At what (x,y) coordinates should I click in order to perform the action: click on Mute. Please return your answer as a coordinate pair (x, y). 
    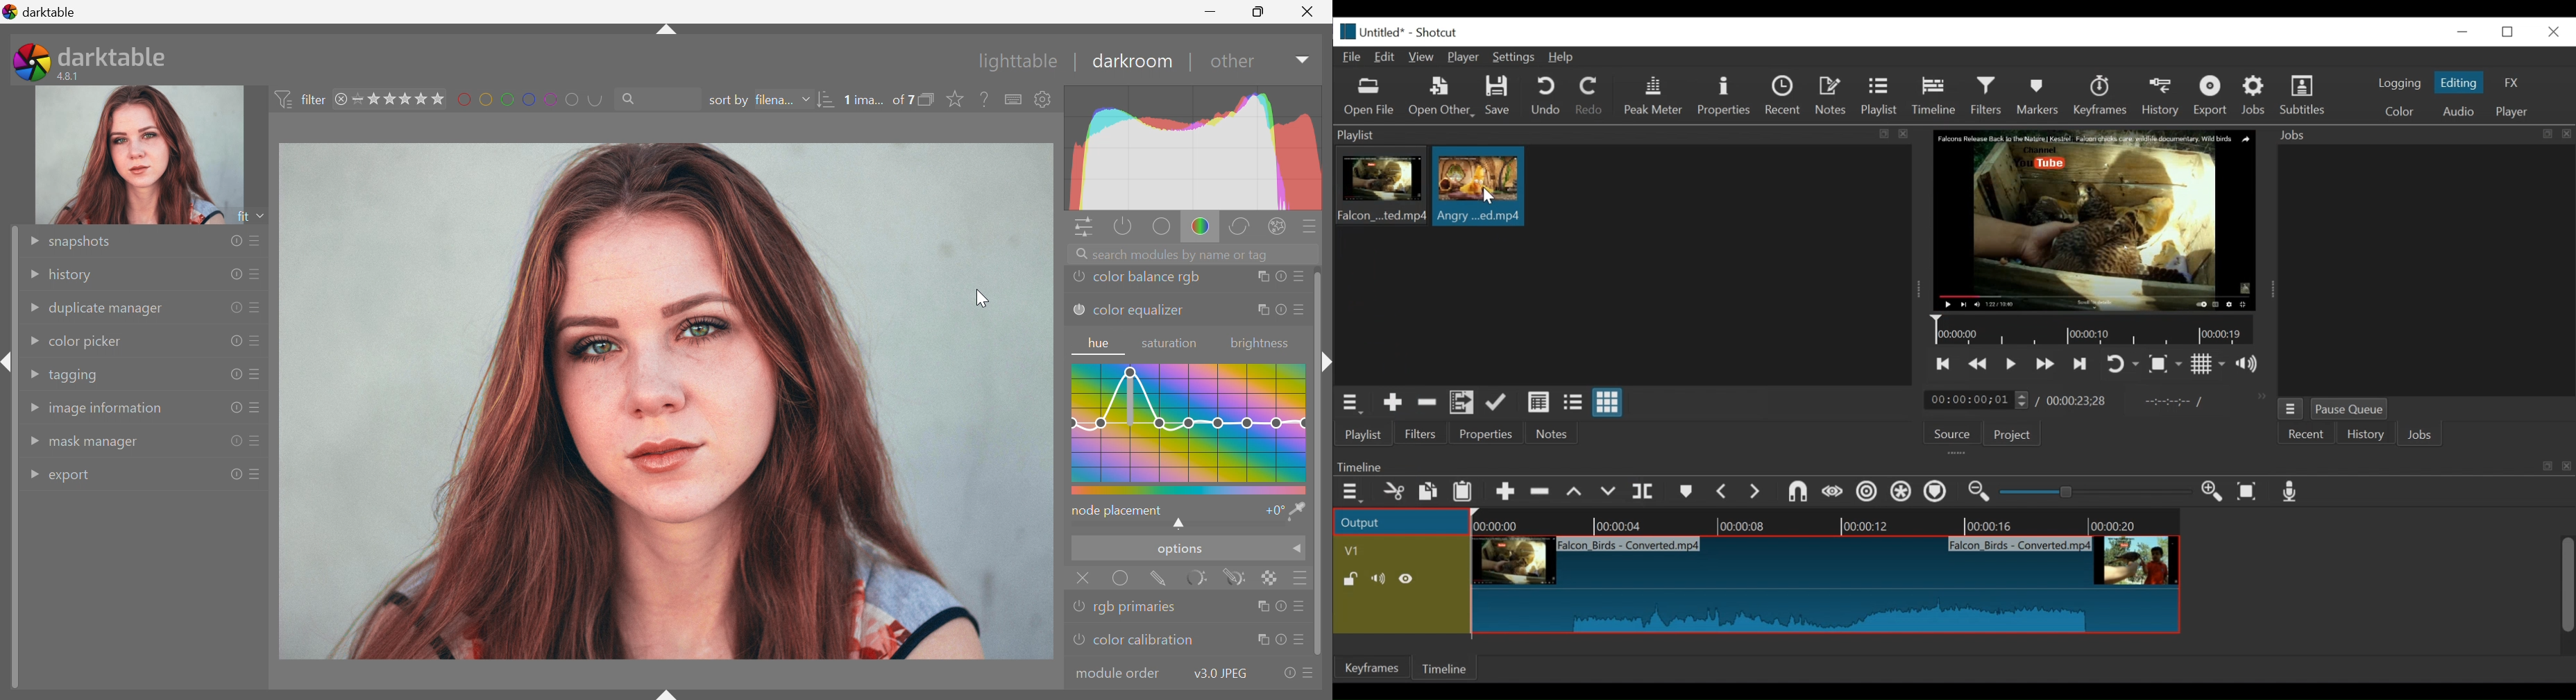
    Looking at the image, I should click on (1381, 579).